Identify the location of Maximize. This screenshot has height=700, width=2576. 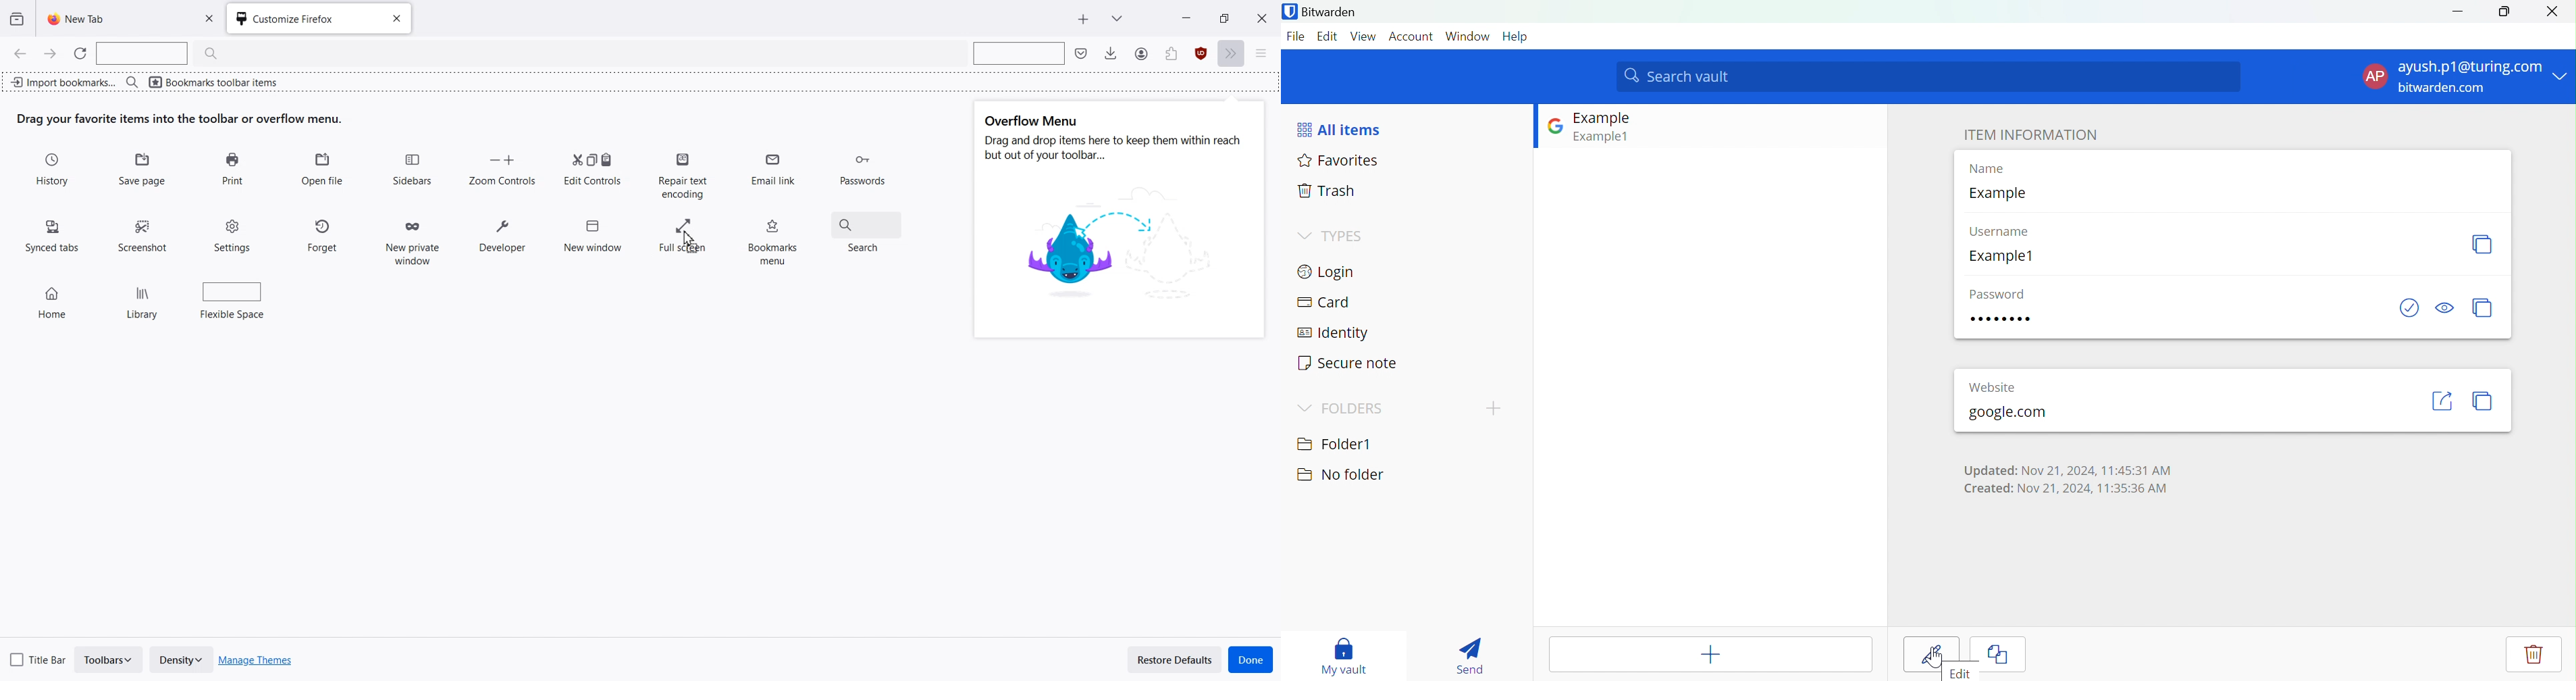
(1224, 17).